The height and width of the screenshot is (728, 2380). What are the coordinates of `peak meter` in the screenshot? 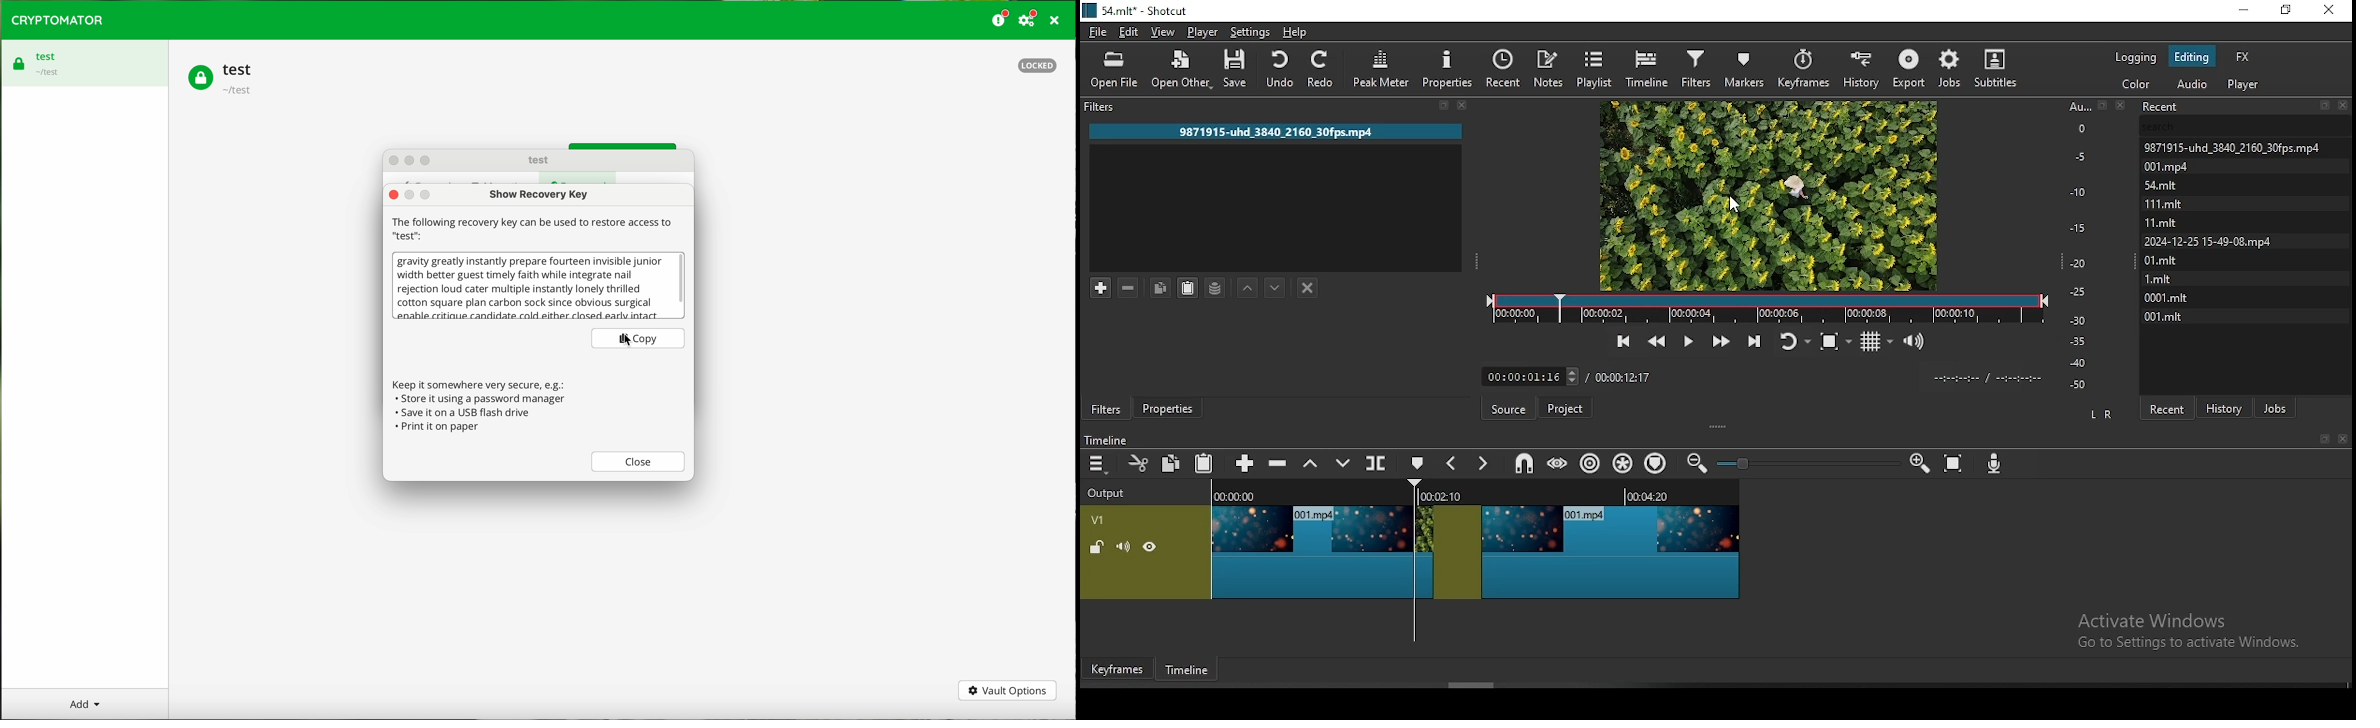 It's located at (1383, 66).